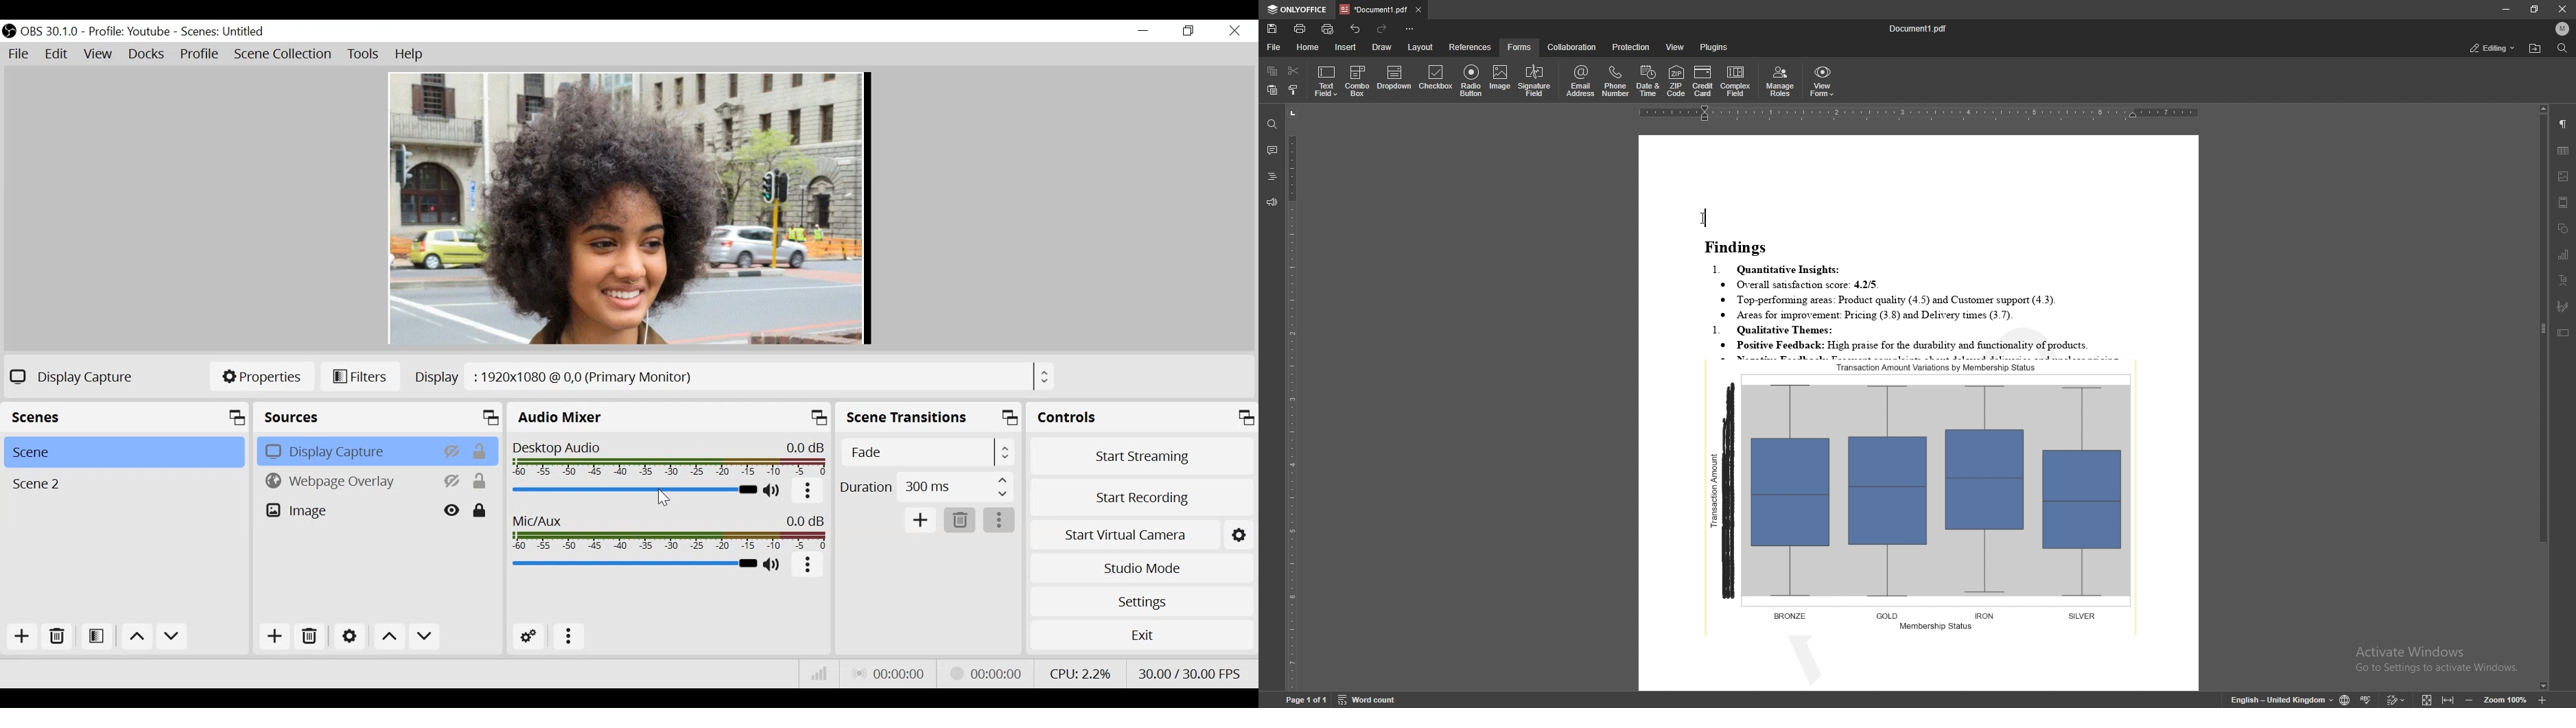 This screenshot has height=728, width=2576. What do you see at coordinates (359, 377) in the screenshot?
I see `Filters` at bounding box center [359, 377].